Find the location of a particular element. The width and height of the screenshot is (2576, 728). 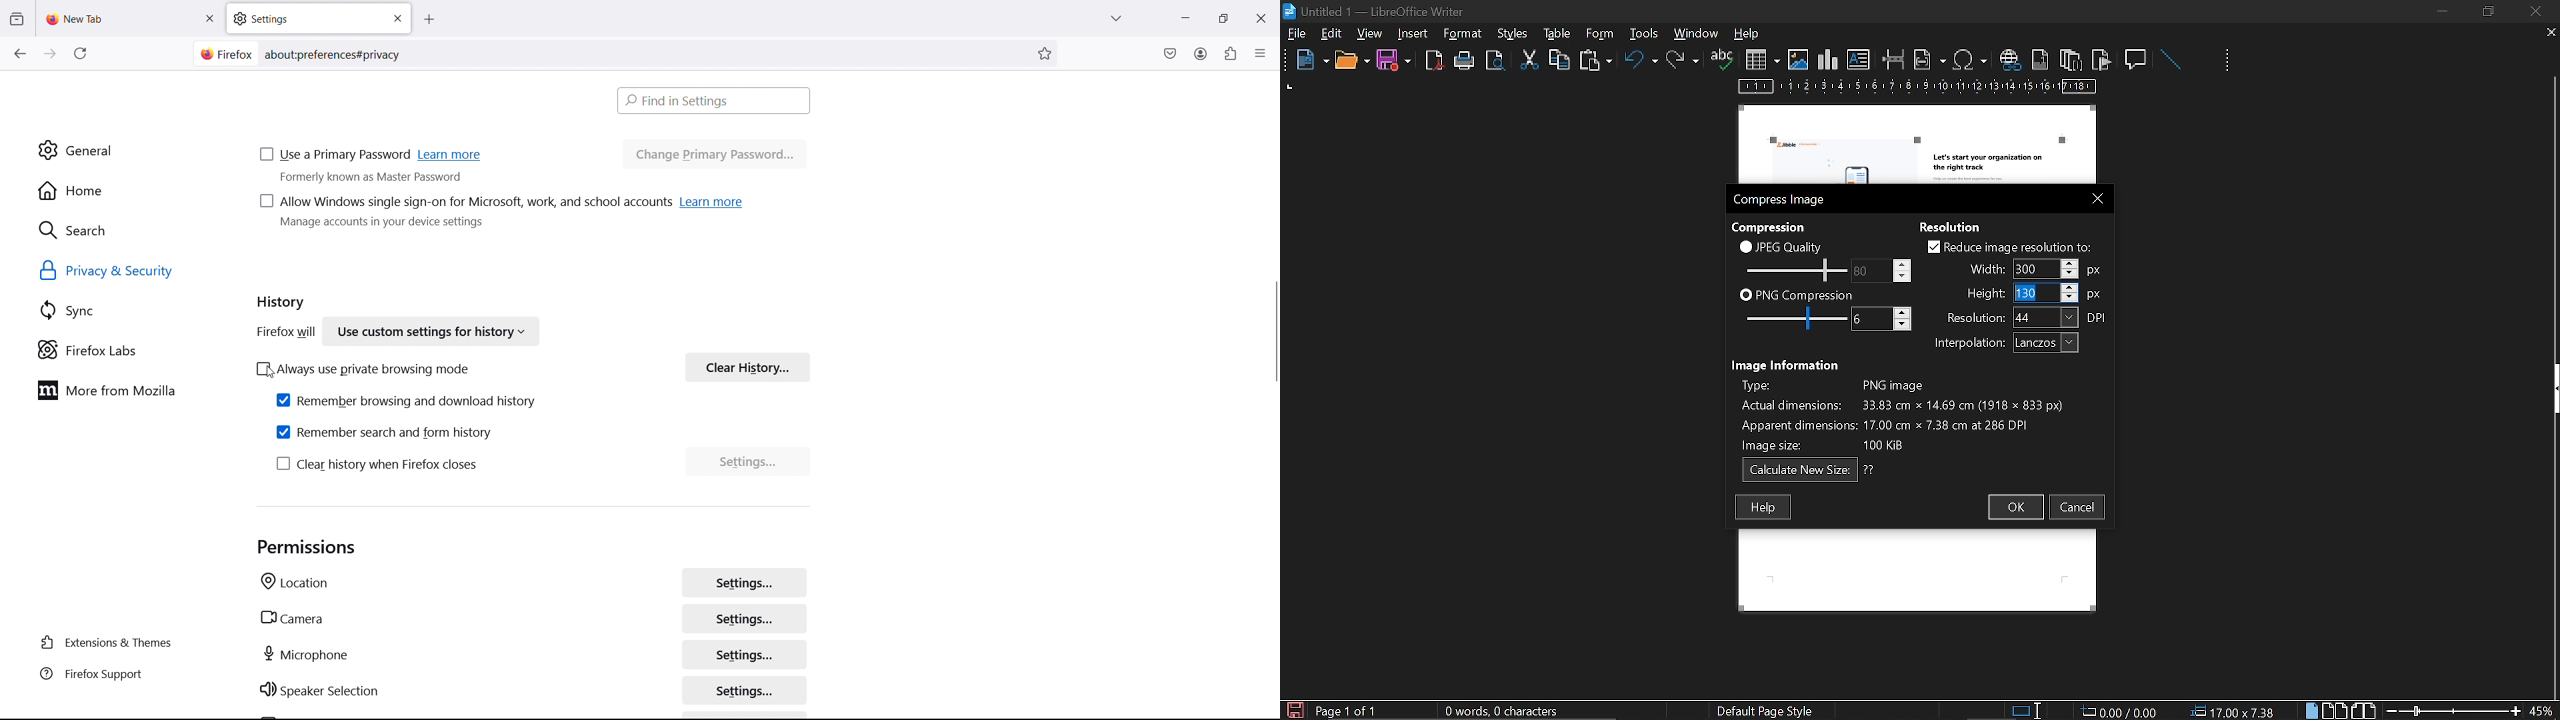

Resolution is located at coordinates (1957, 225).